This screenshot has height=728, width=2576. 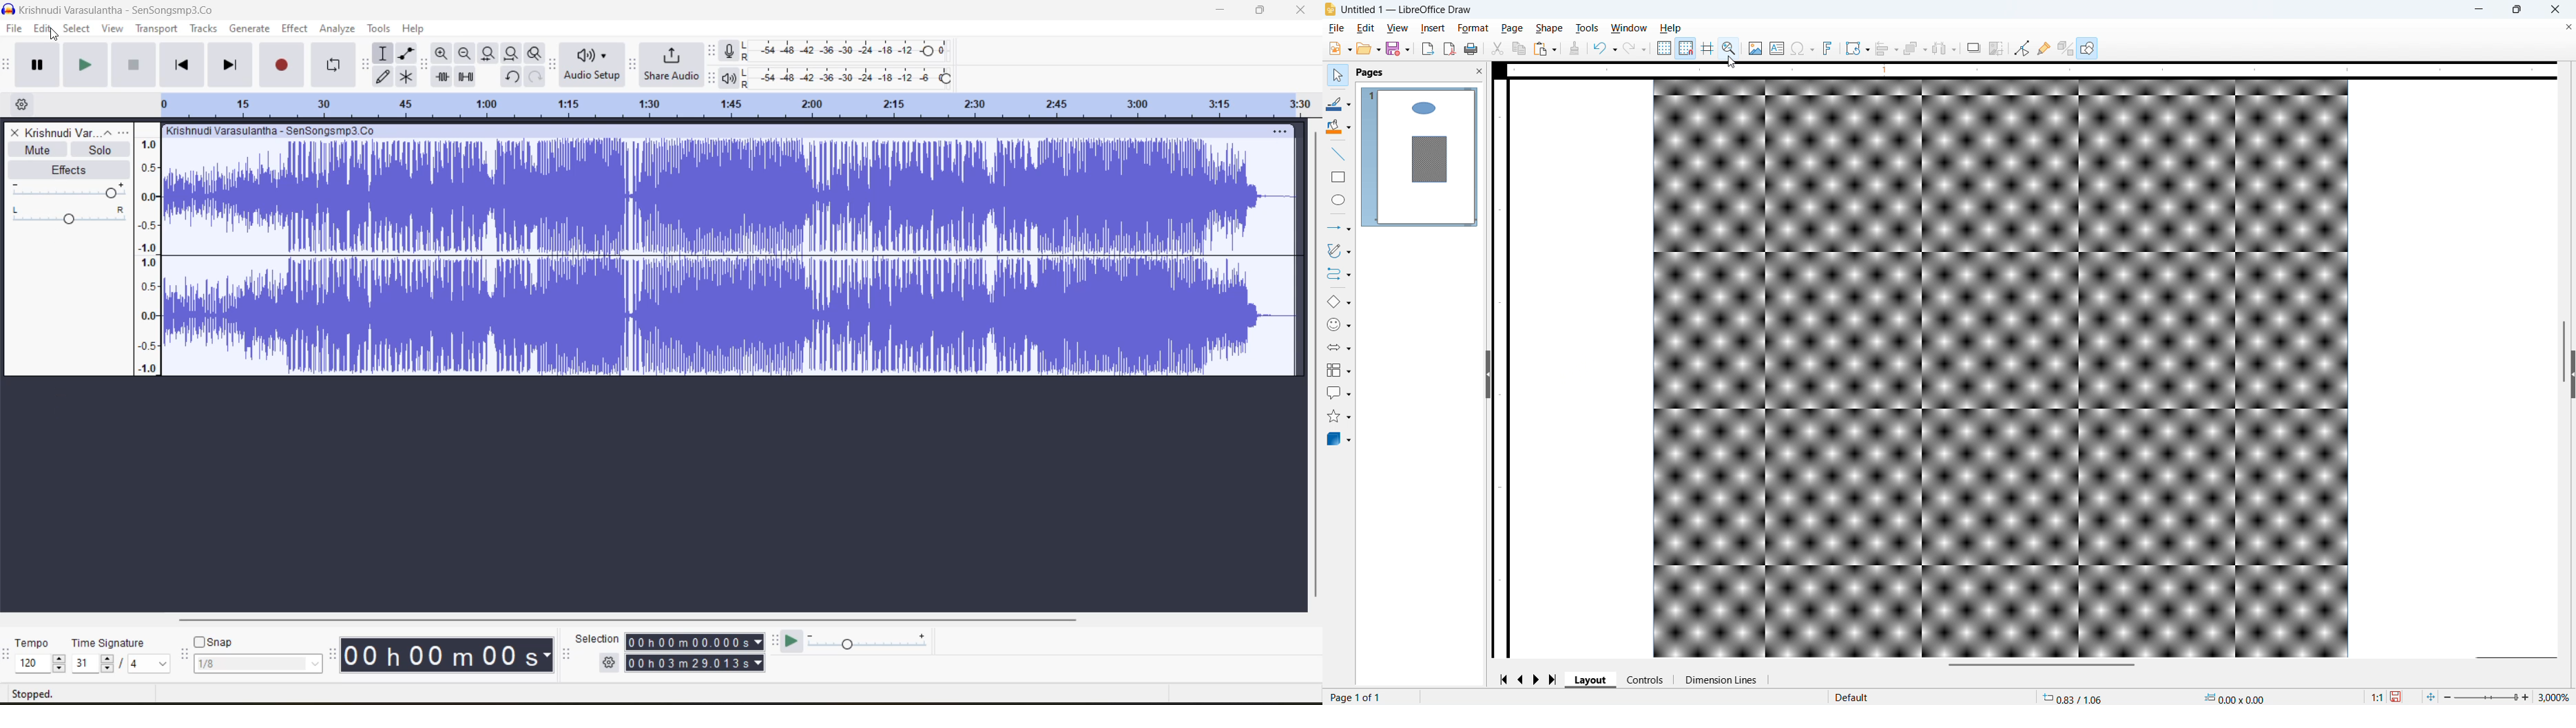 I want to click on New , so click(x=1339, y=49).